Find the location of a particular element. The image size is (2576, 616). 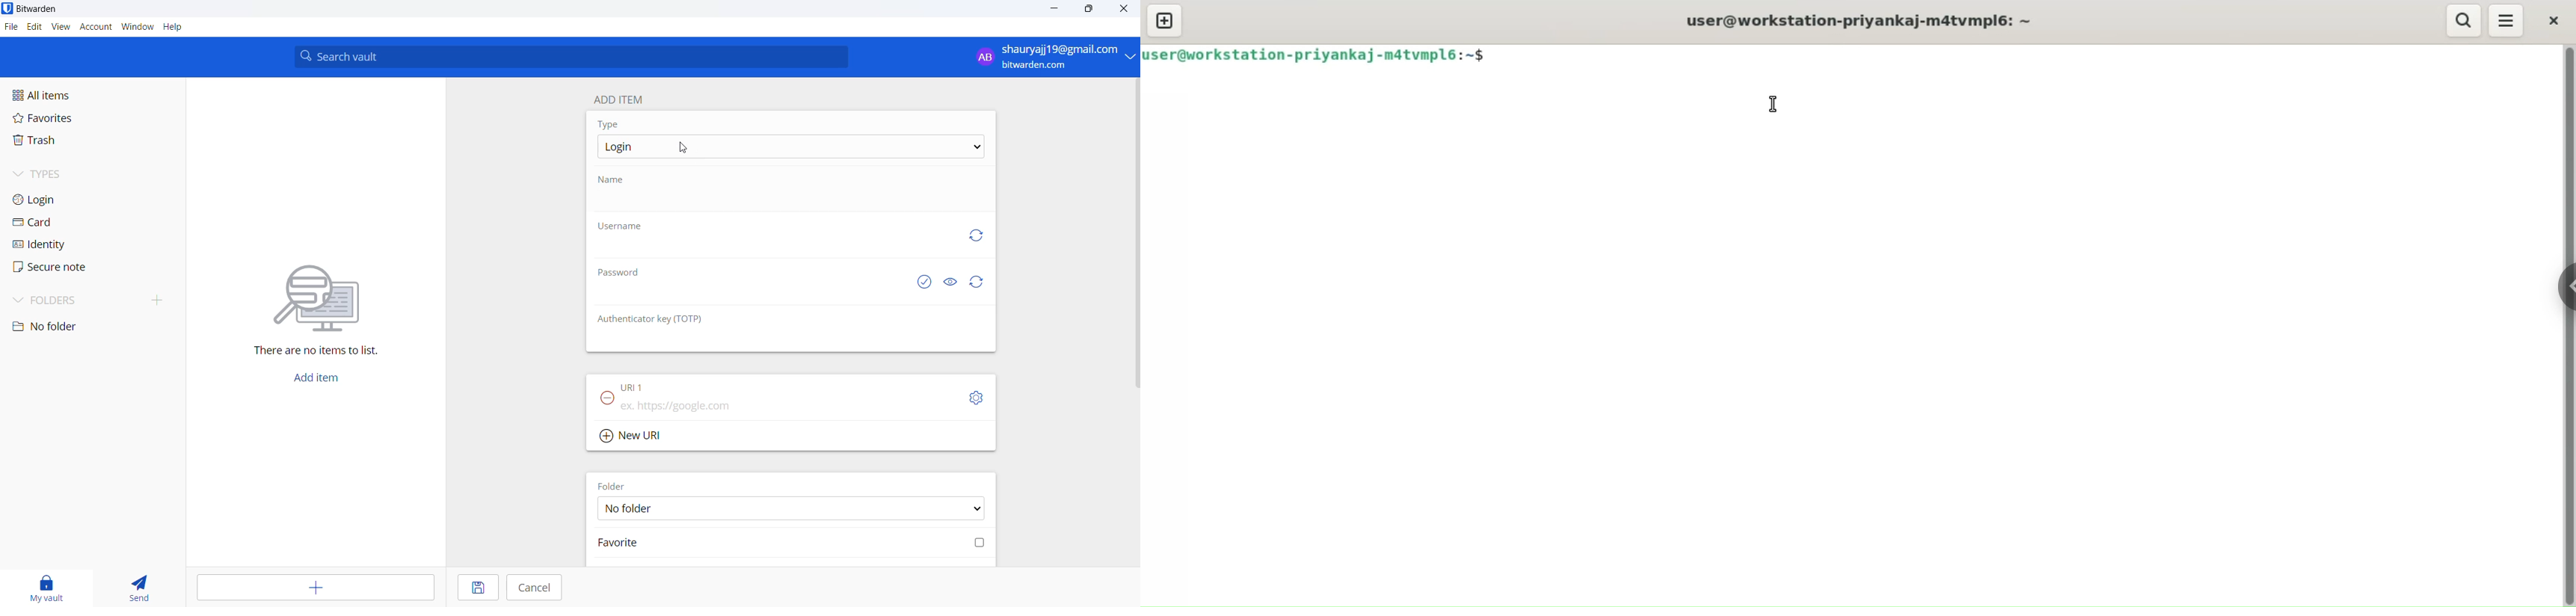

edit is located at coordinates (33, 26).